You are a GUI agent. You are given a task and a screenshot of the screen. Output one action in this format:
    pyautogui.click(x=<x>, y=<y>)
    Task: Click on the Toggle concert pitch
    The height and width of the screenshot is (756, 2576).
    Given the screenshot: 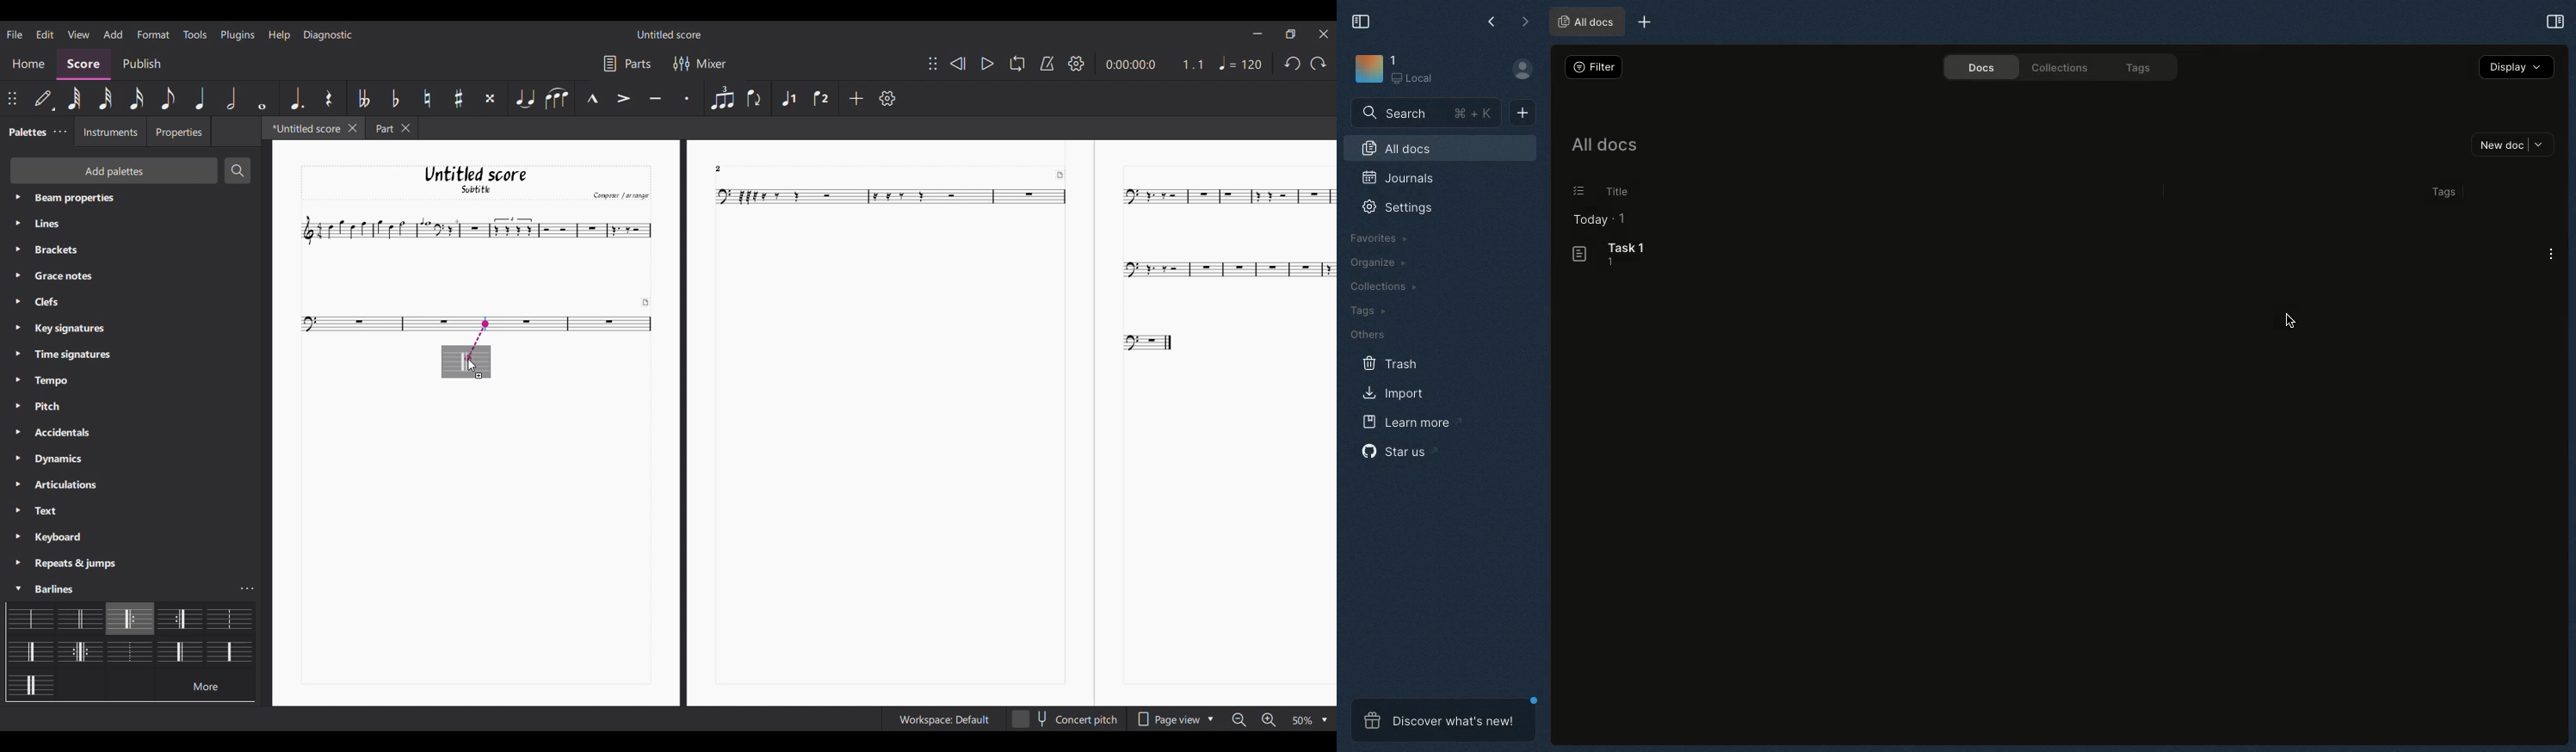 What is the action you would take?
    pyautogui.click(x=1066, y=719)
    